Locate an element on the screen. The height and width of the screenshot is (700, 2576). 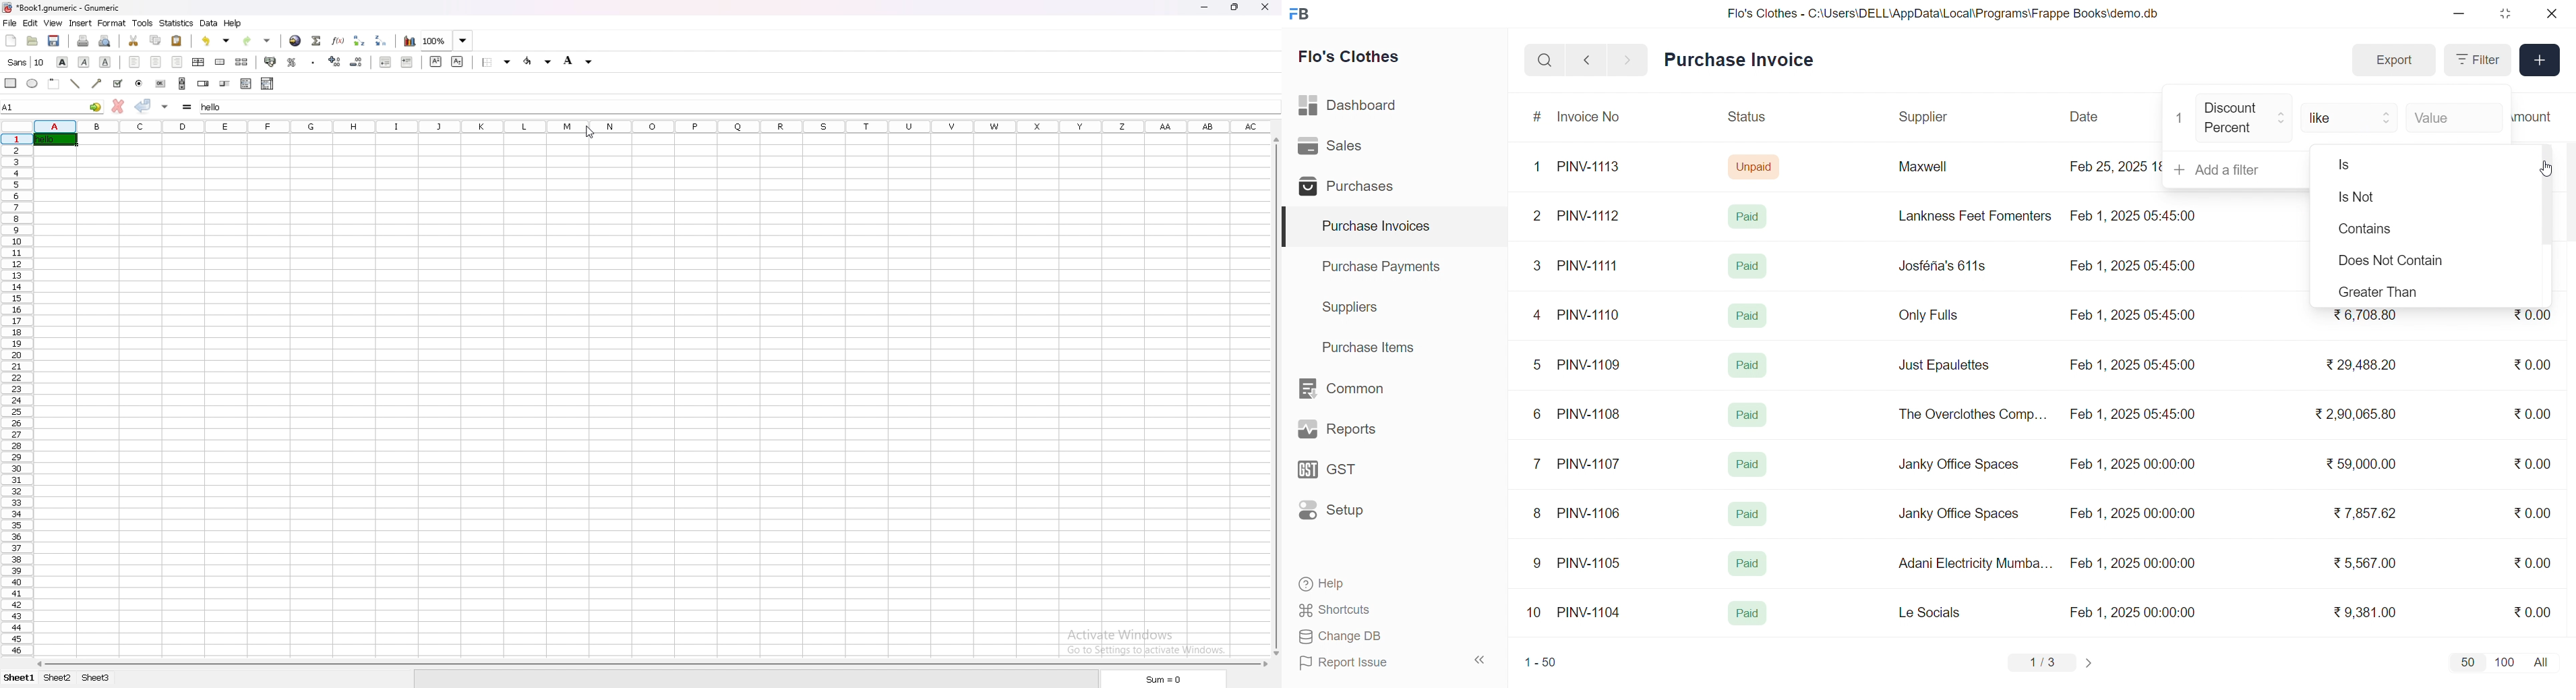
background is located at coordinates (581, 62).